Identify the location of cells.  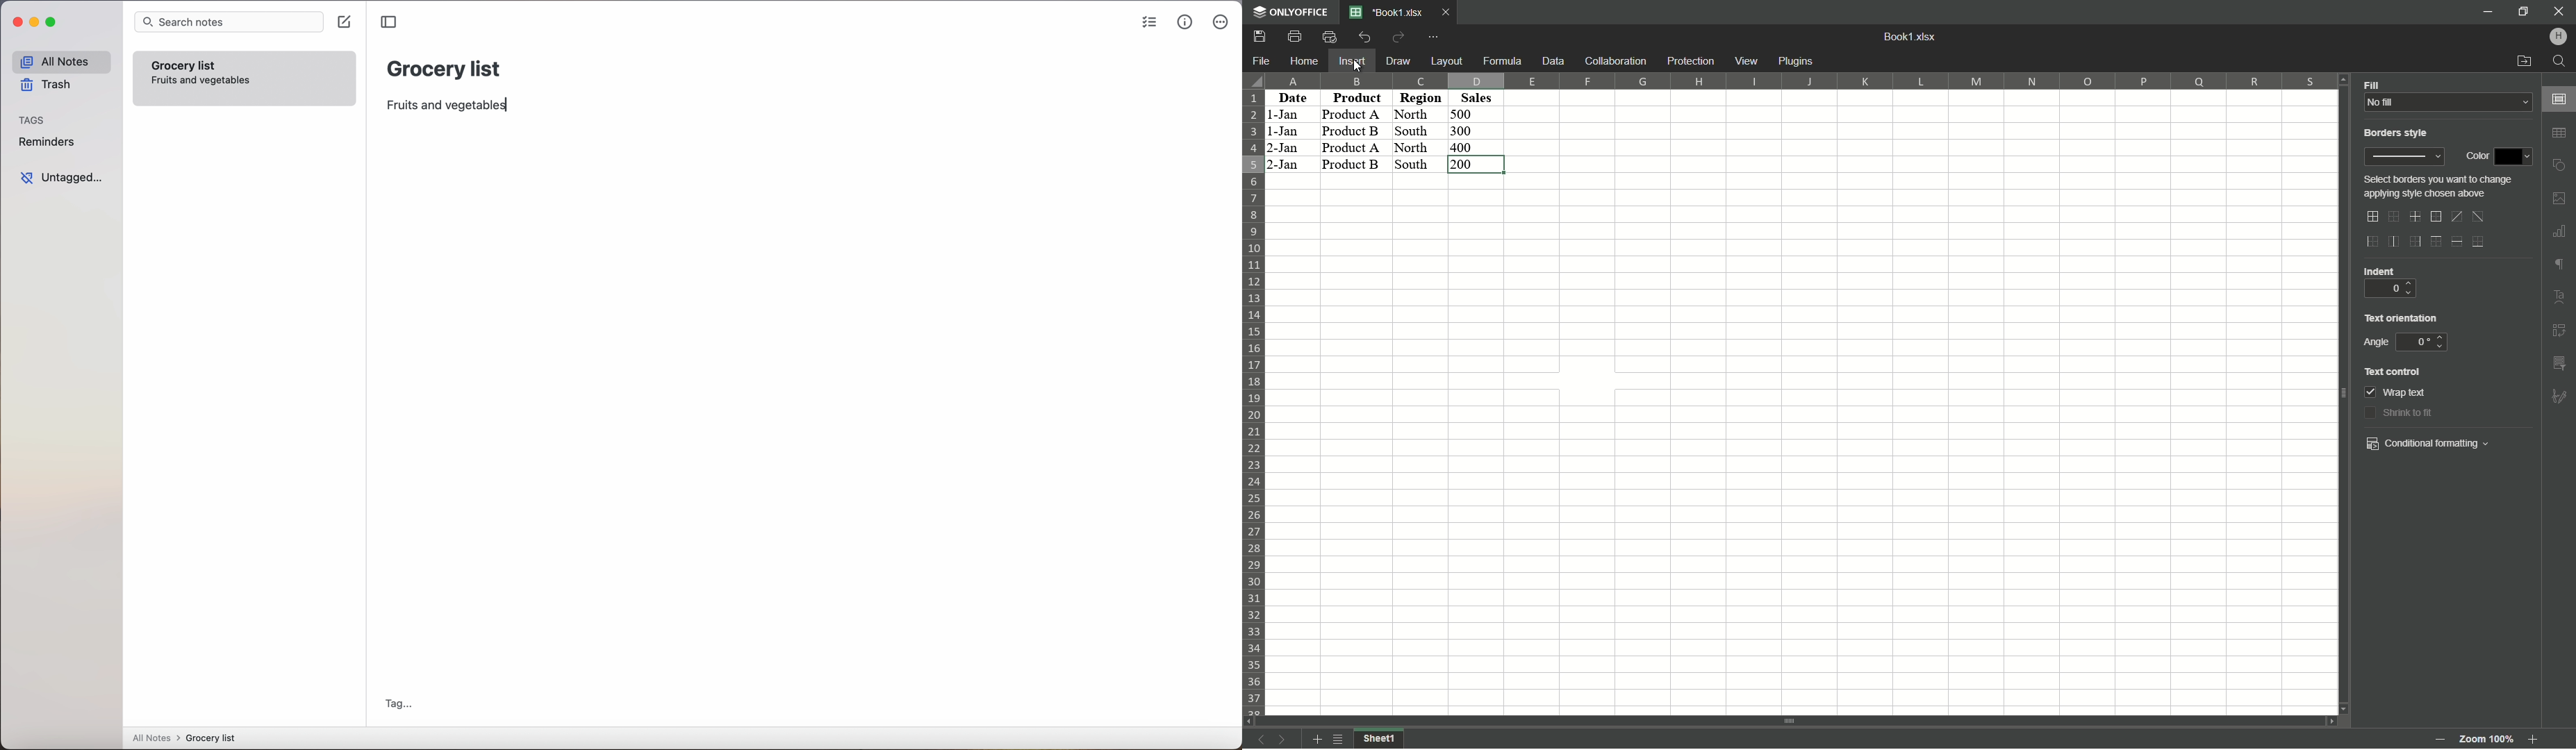
(1925, 133).